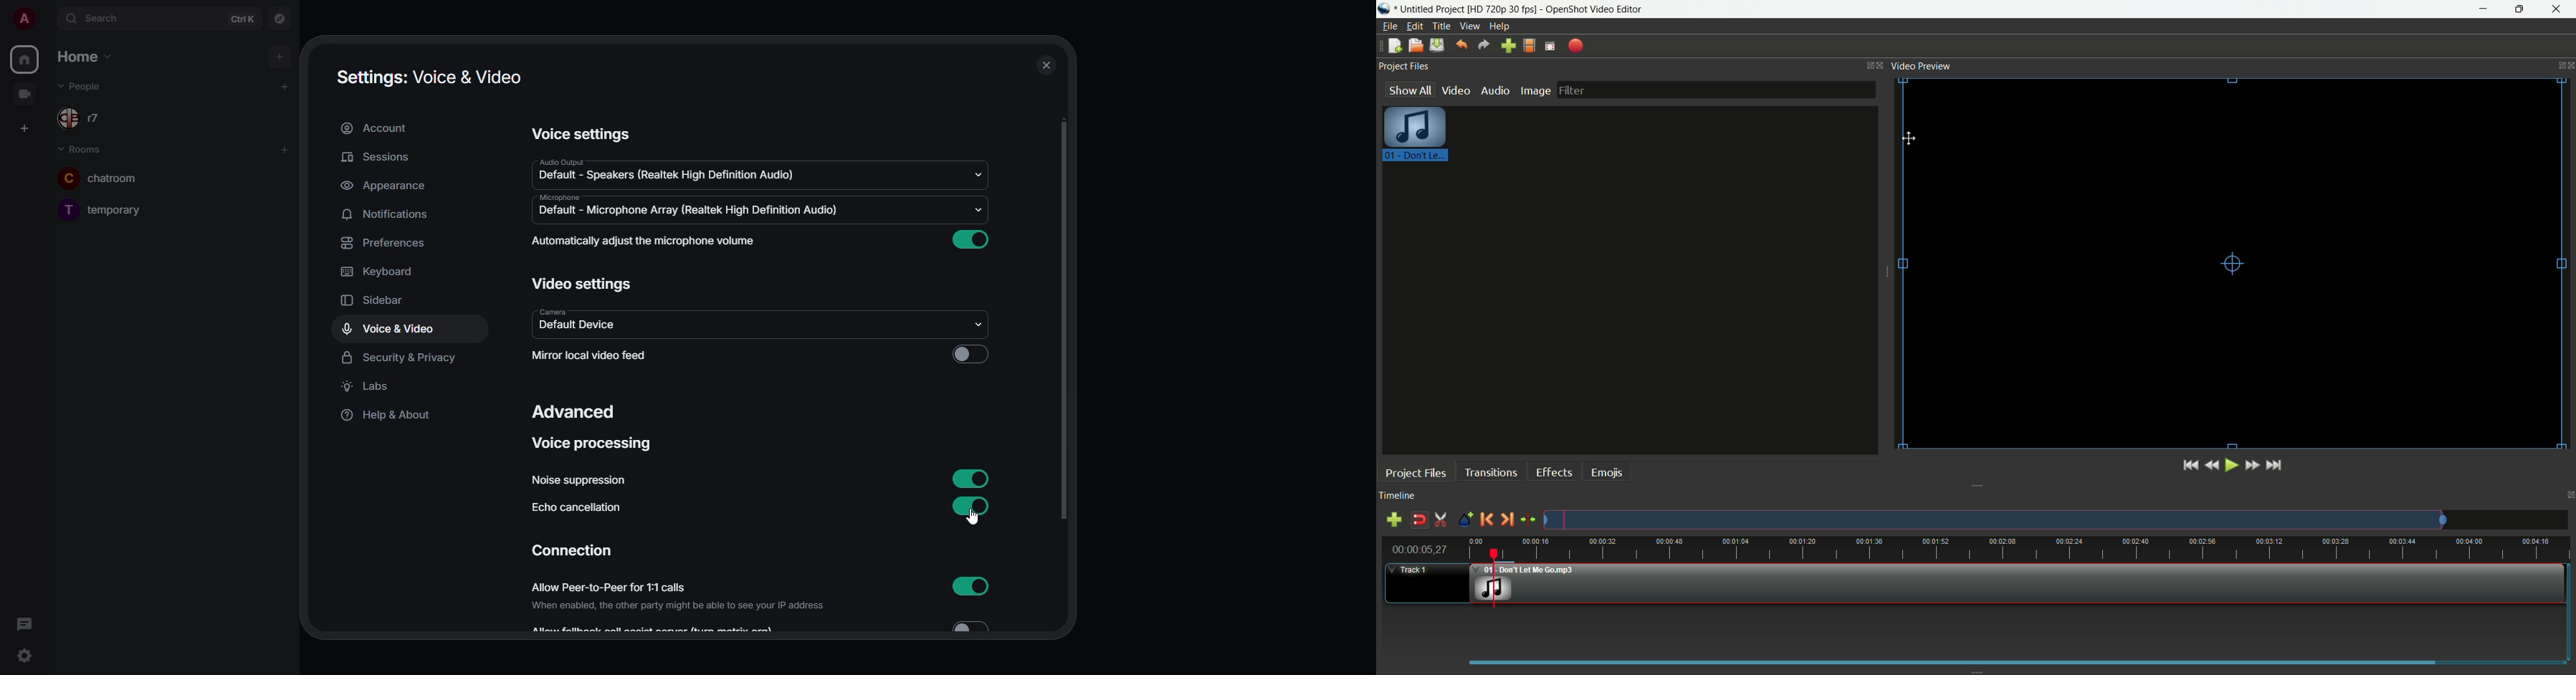  I want to click on profile, so click(1530, 46).